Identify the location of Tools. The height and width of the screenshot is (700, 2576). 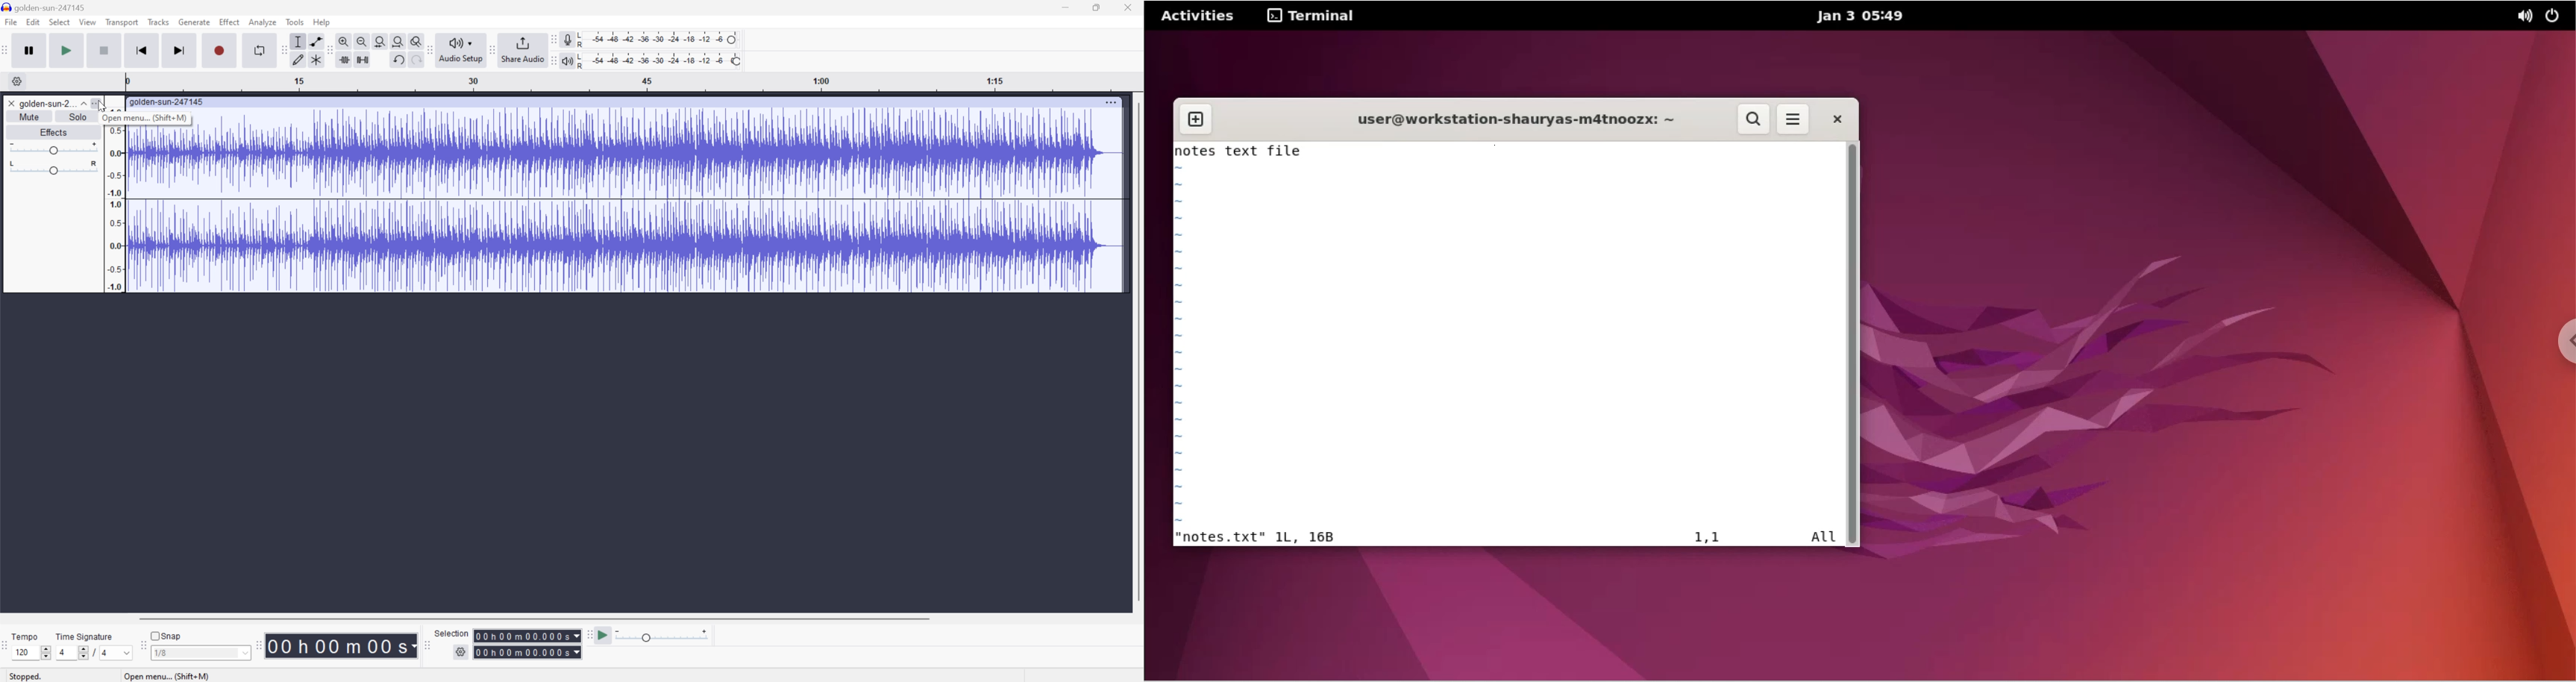
(295, 21).